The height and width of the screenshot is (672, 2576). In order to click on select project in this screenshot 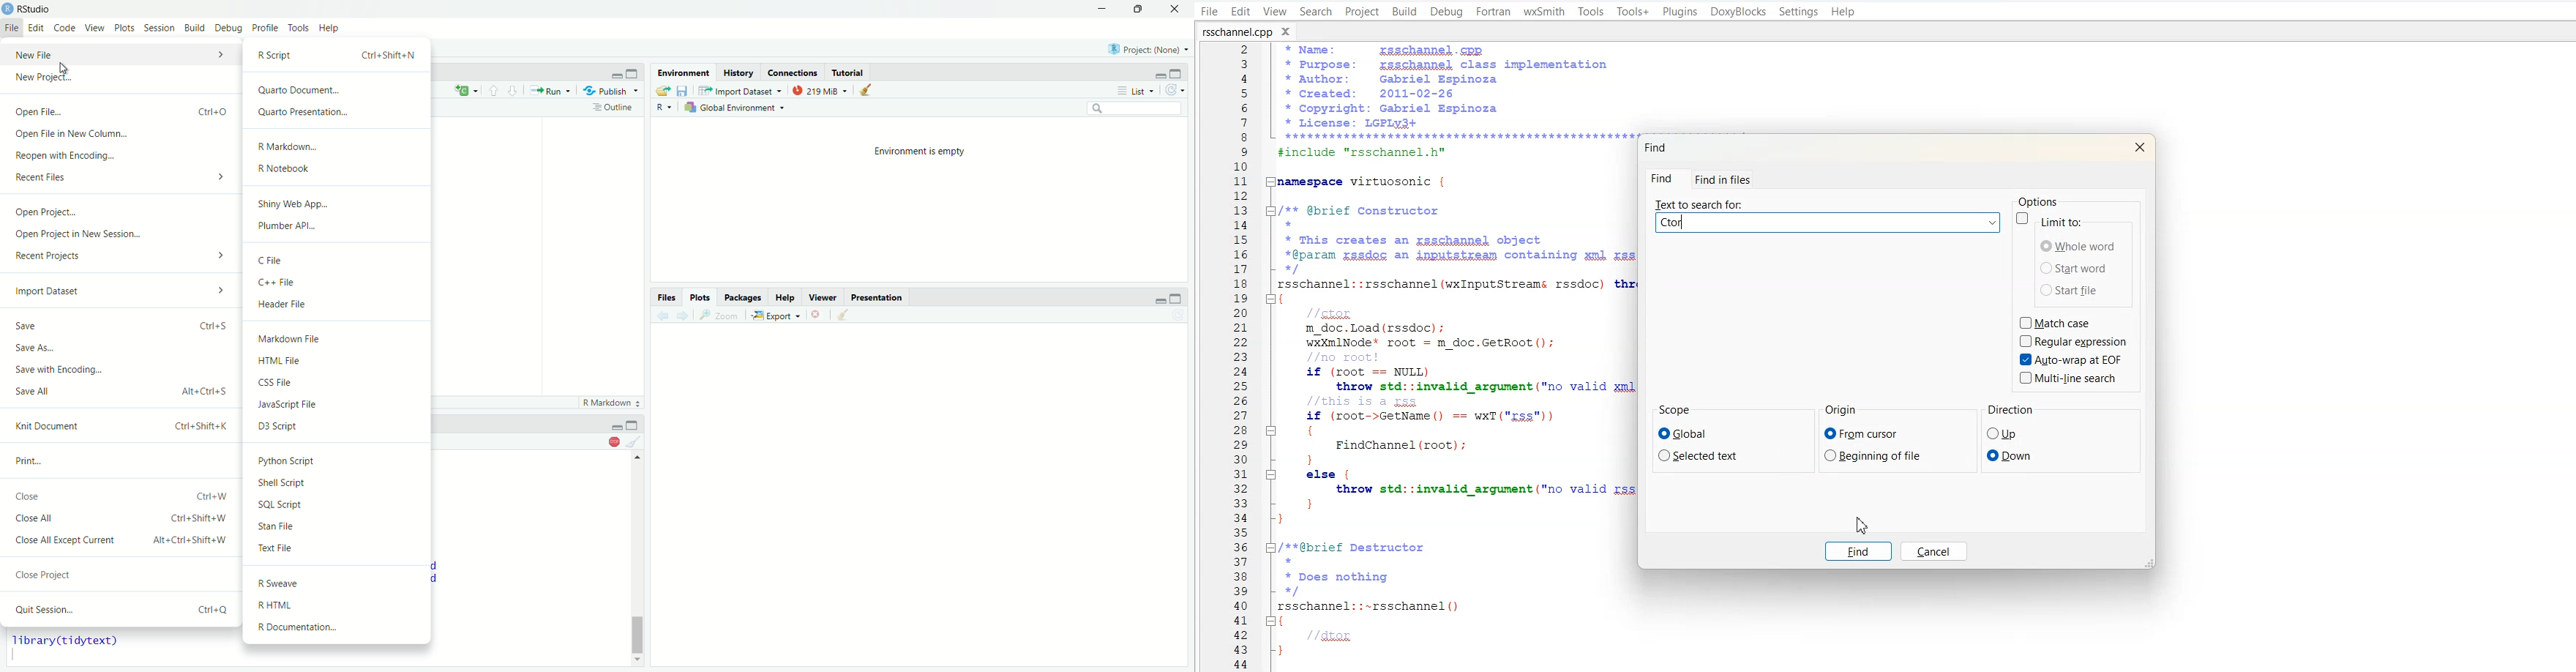, I will do `click(1148, 49)`.